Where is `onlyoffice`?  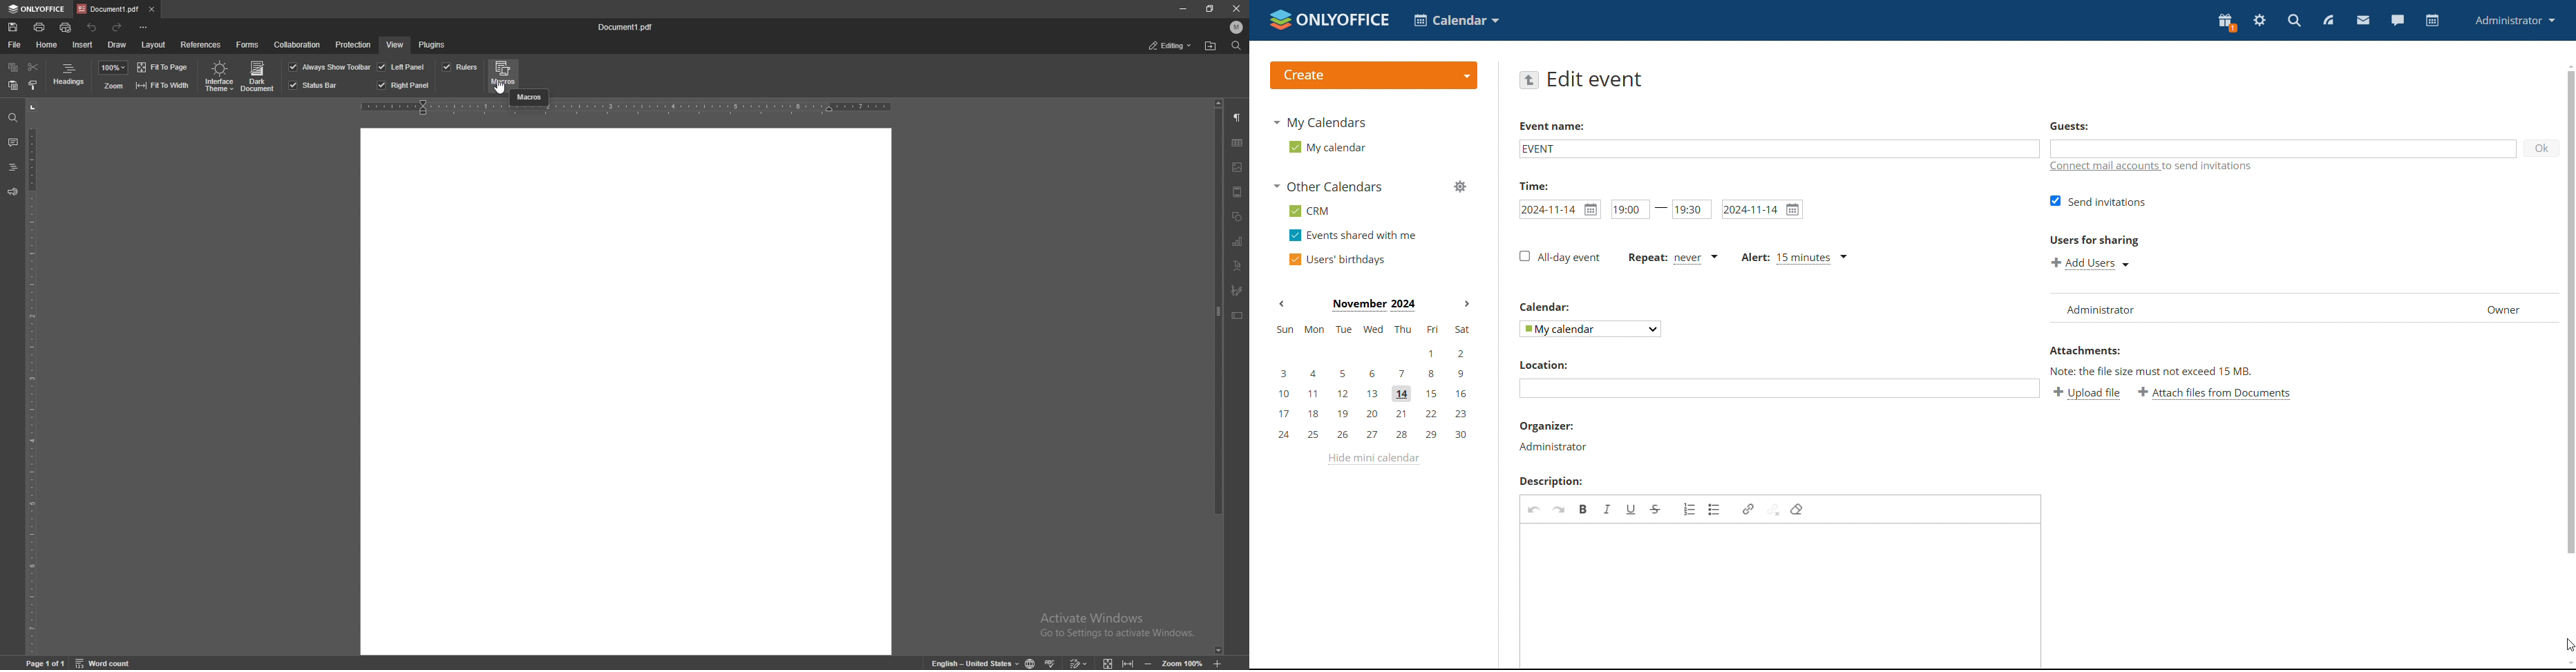
onlyoffice is located at coordinates (36, 9).